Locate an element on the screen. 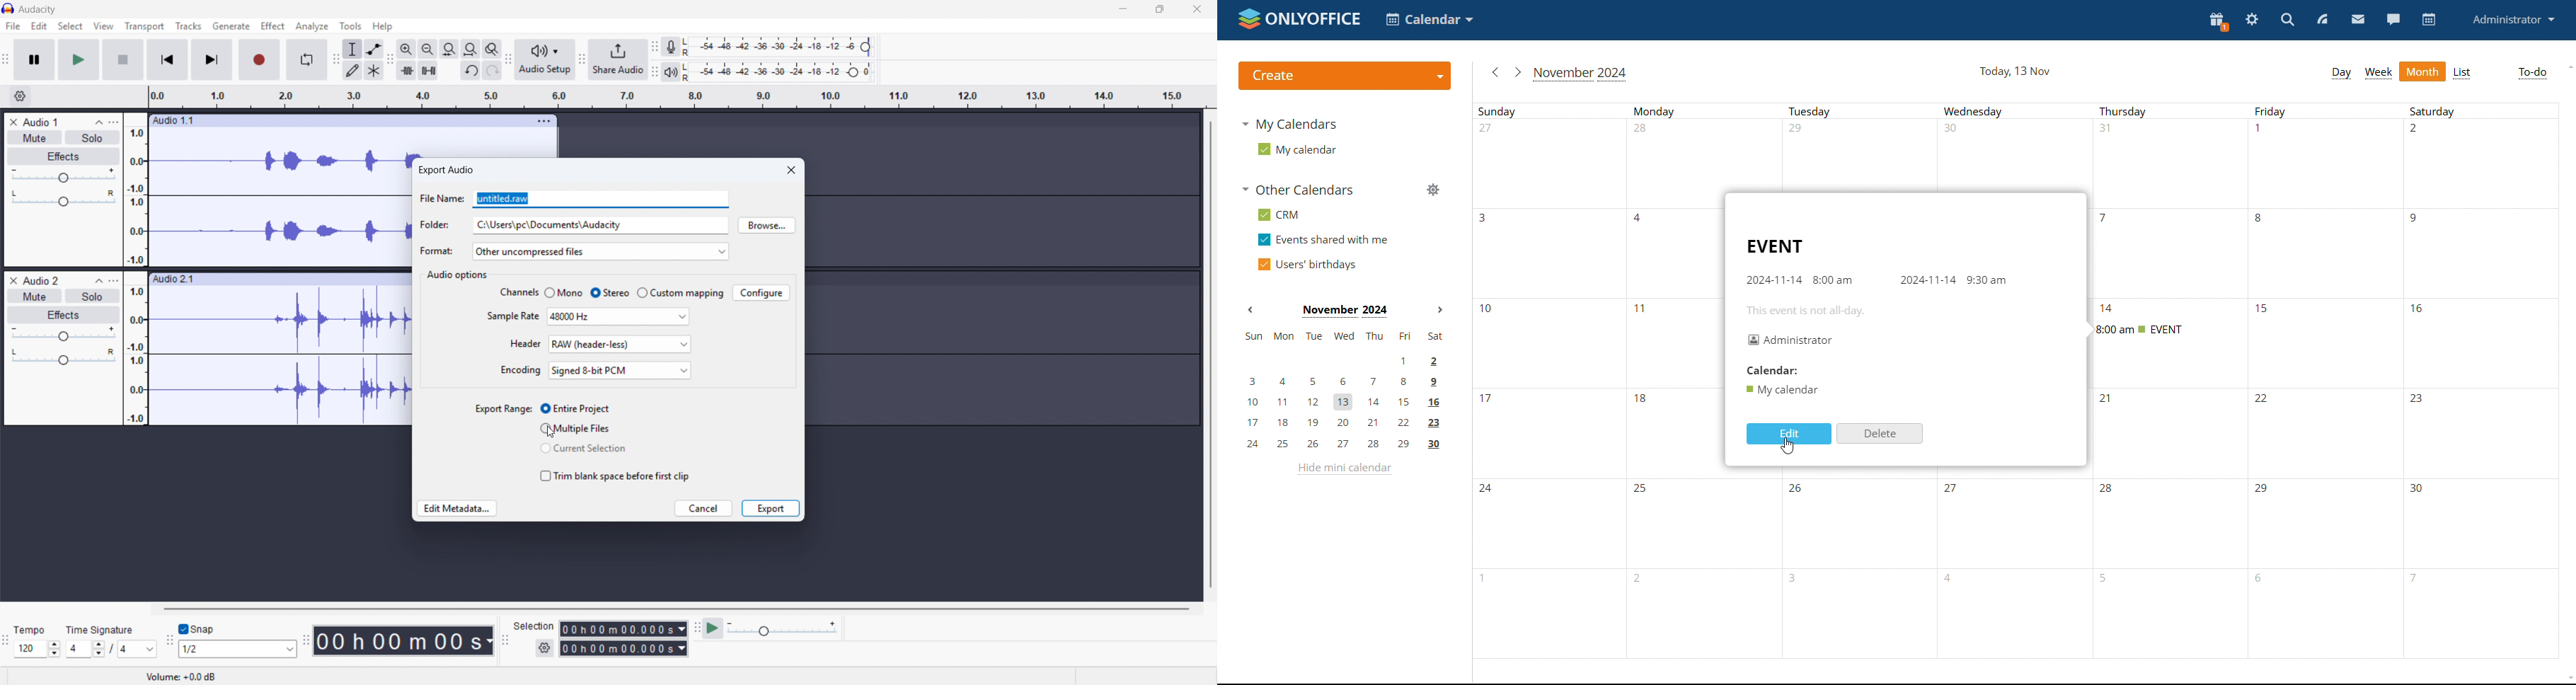  sample rate is located at coordinates (513, 315).